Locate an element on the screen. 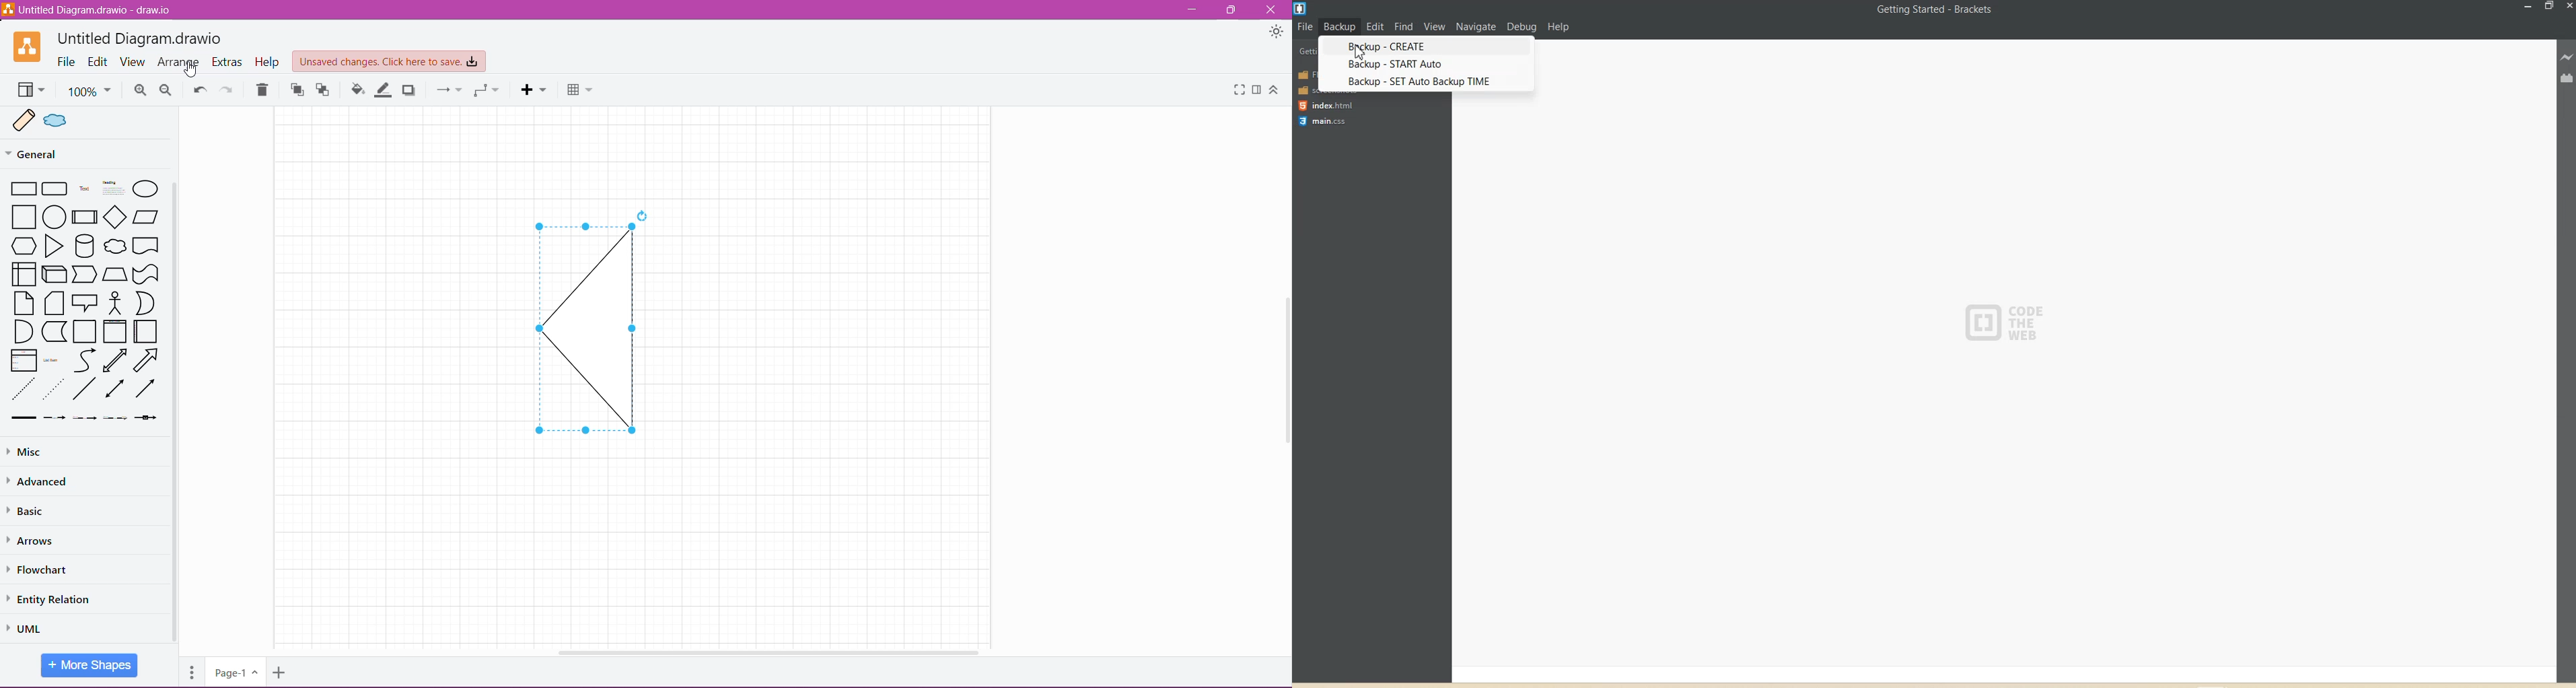  Fill Color is located at coordinates (356, 90).